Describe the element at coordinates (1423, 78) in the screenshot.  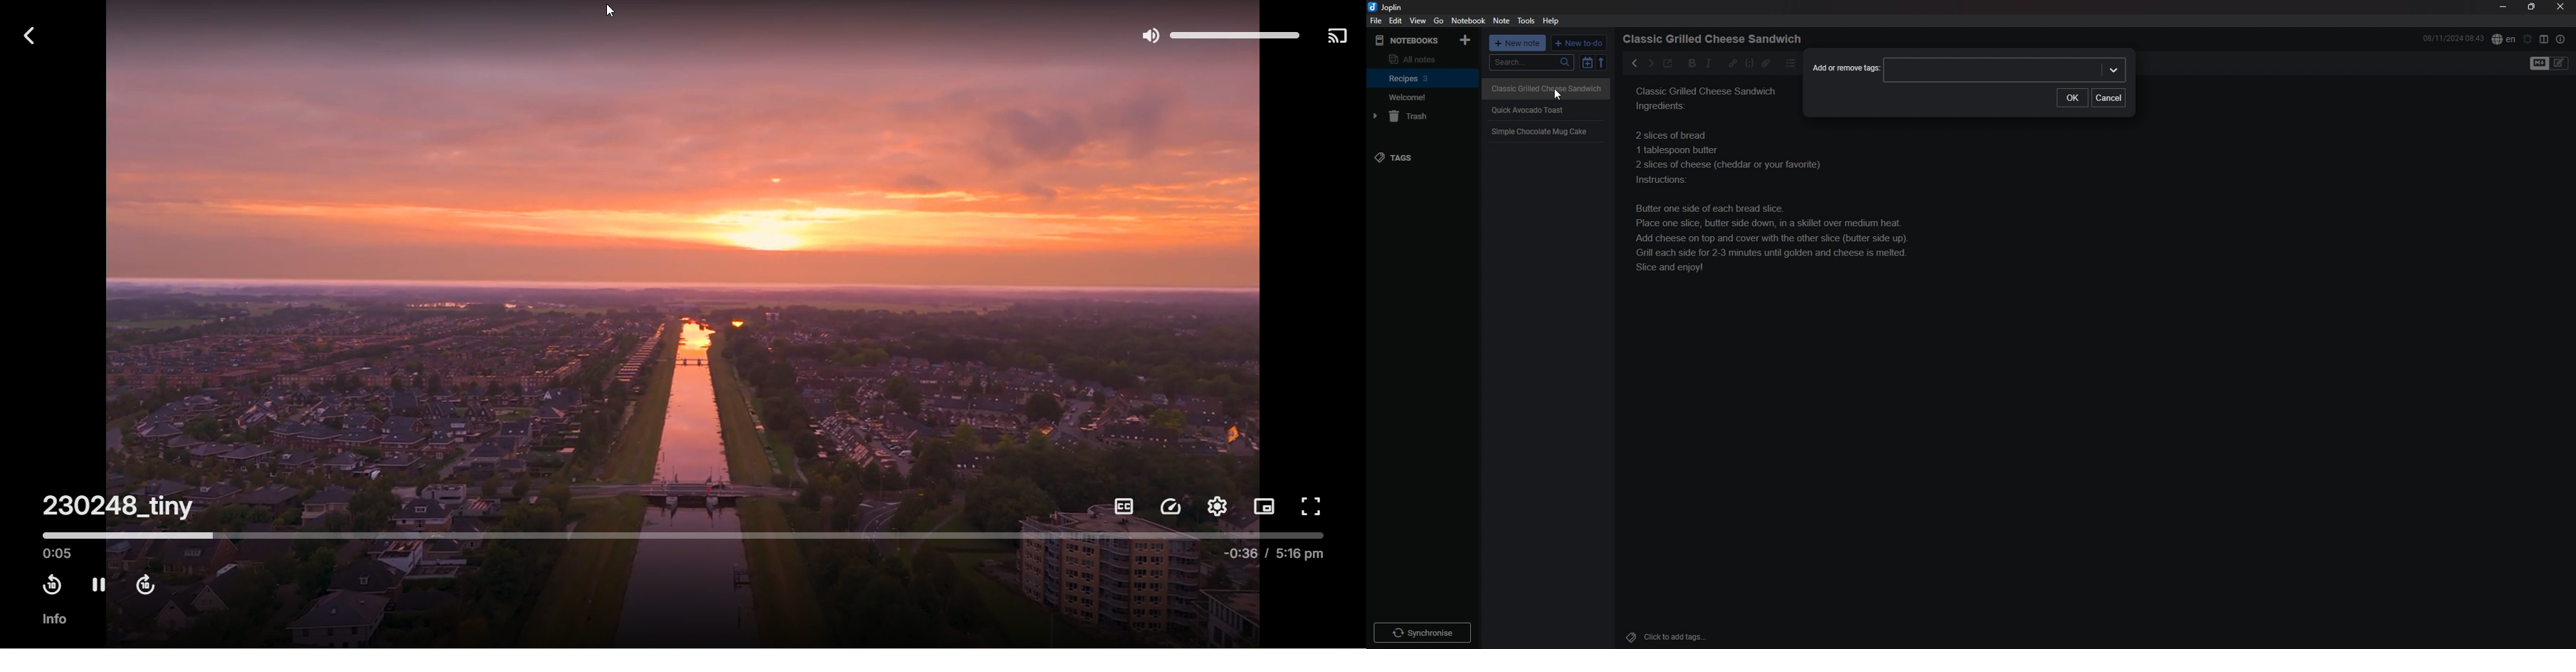
I see `notebook` at that location.